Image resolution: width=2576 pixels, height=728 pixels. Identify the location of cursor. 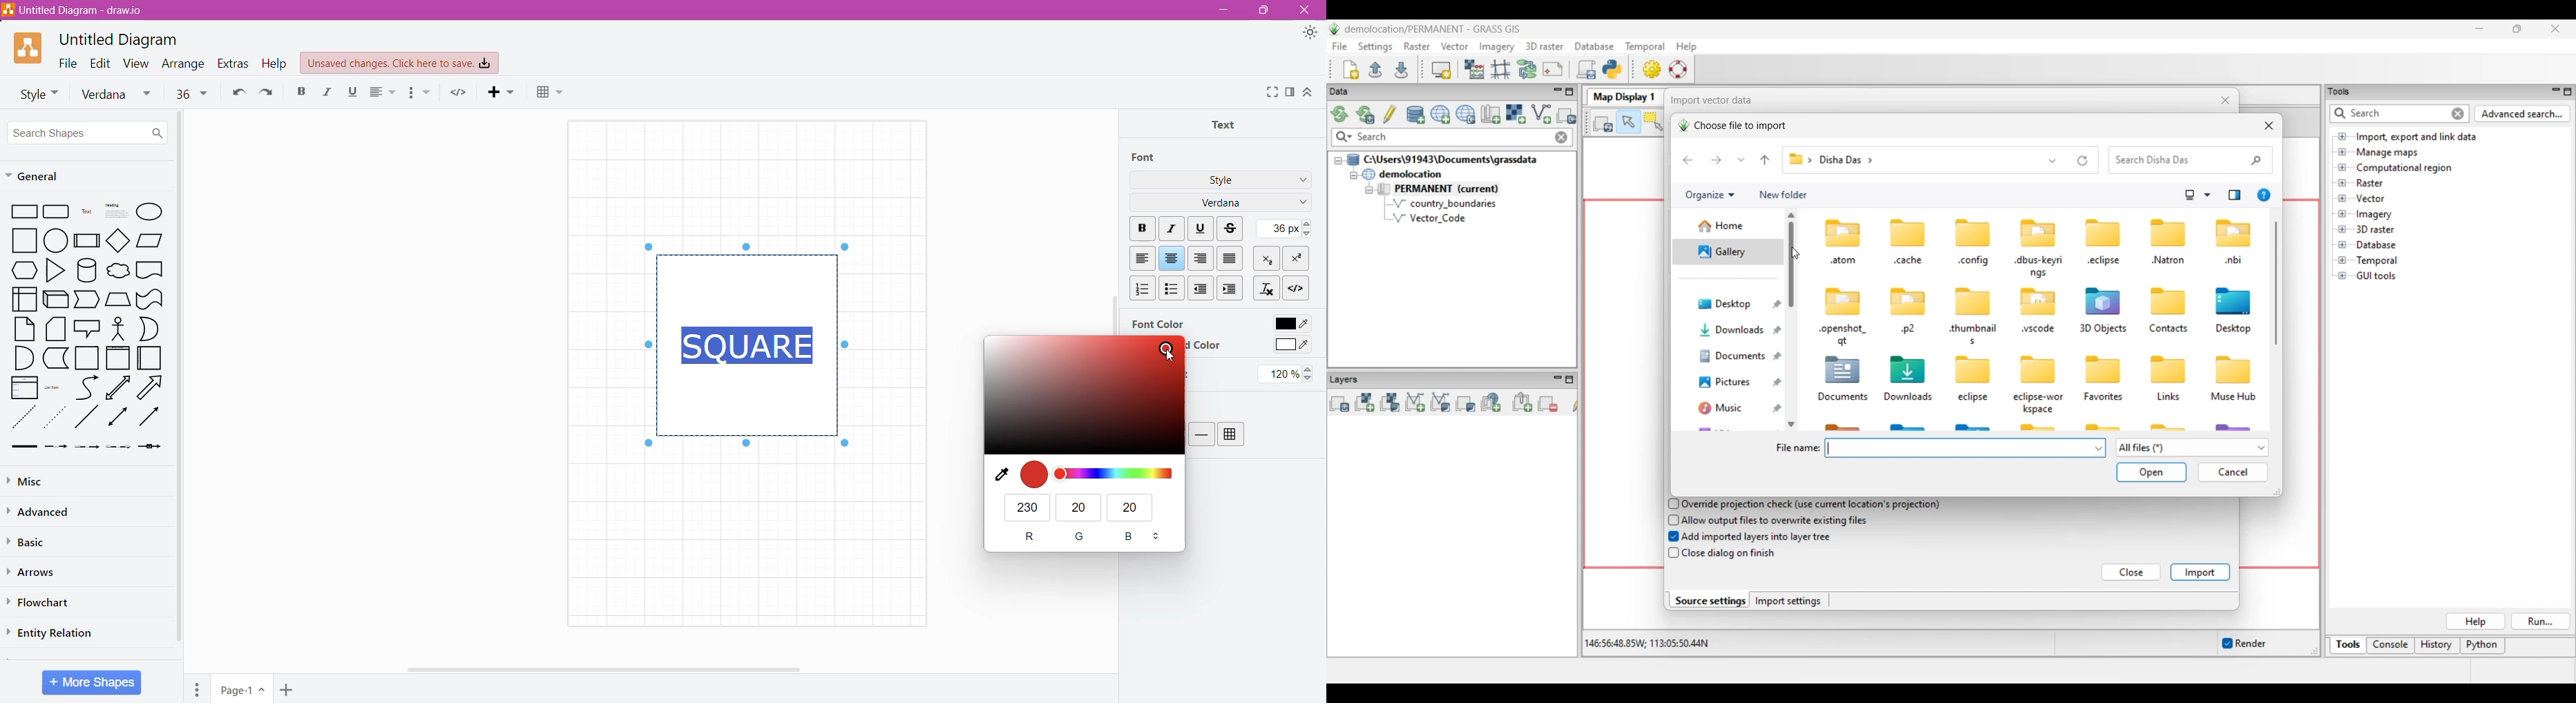
(1166, 360).